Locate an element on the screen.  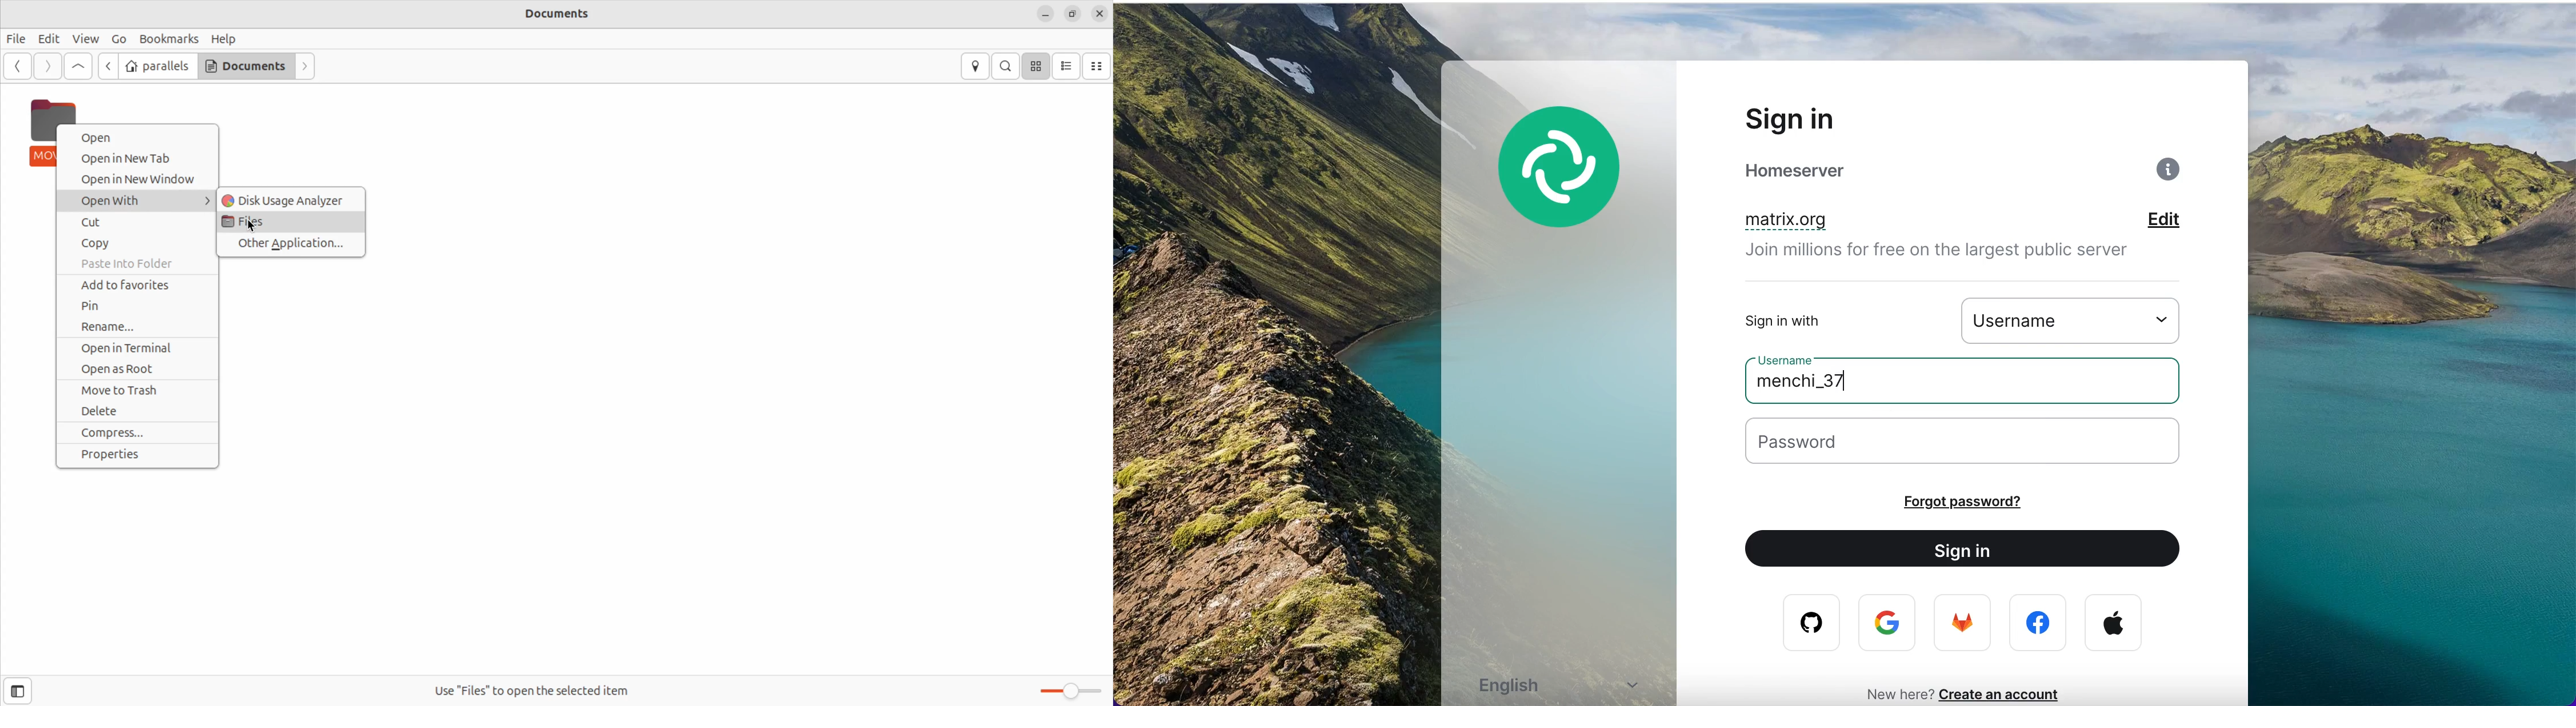
show side bar is located at coordinates (17, 691).